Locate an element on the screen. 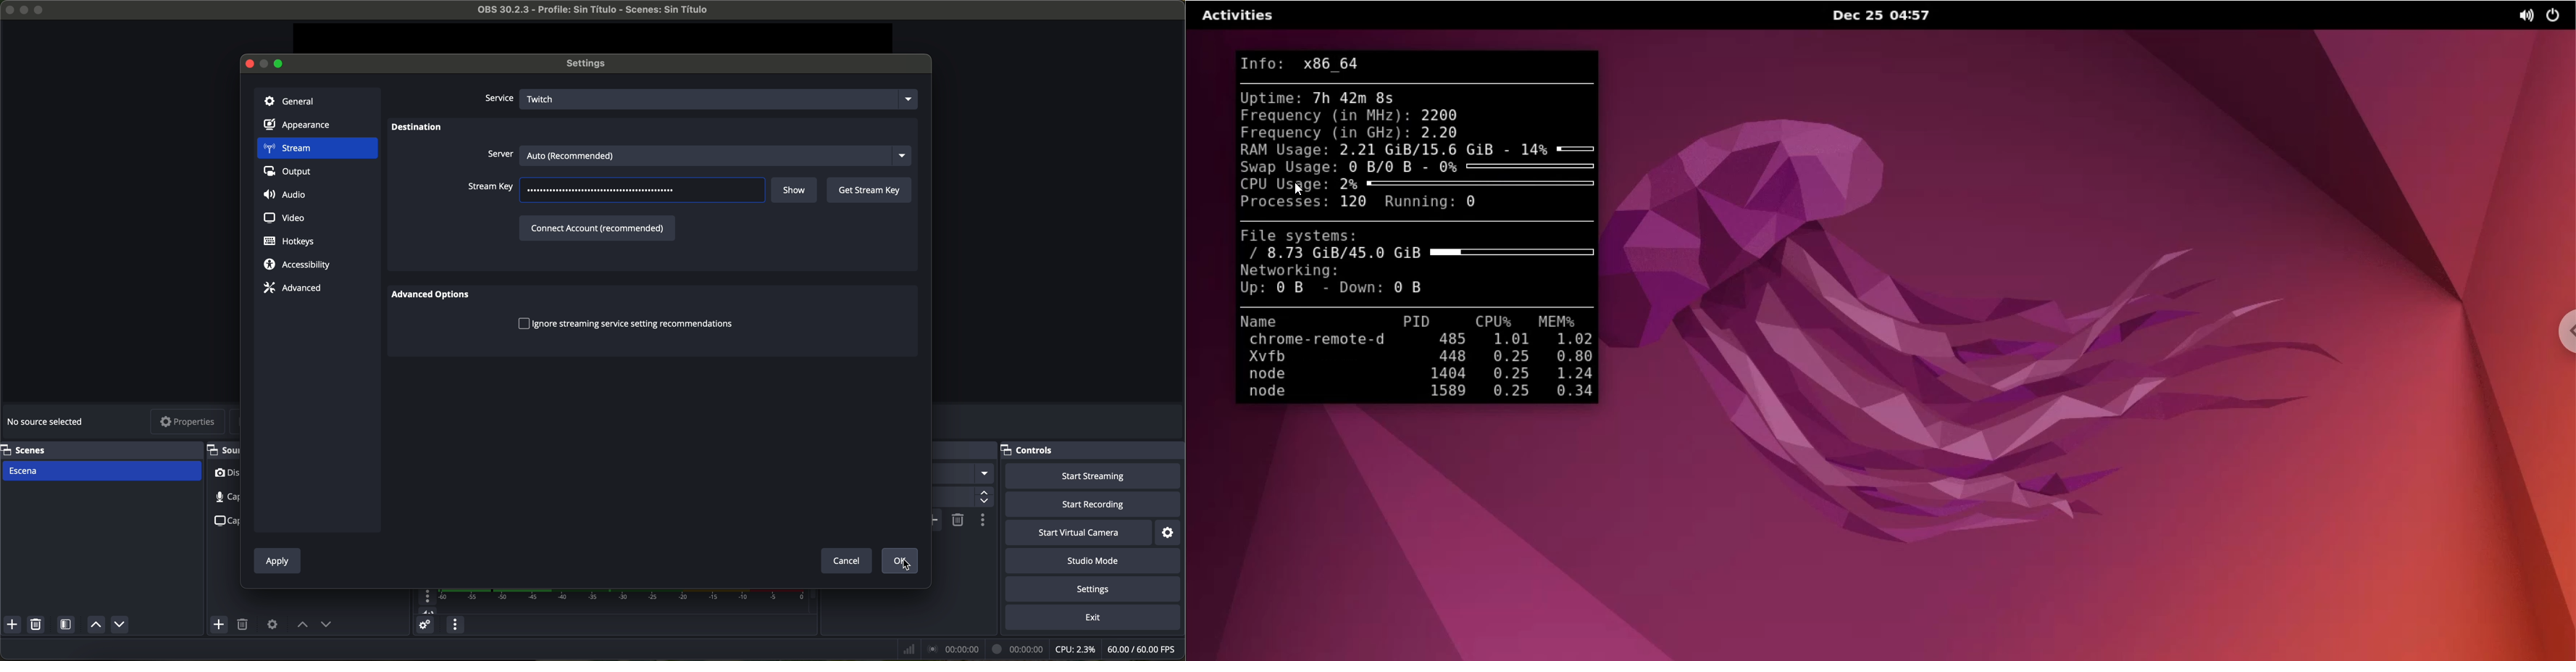 This screenshot has width=2576, height=672. appearance is located at coordinates (303, 126).